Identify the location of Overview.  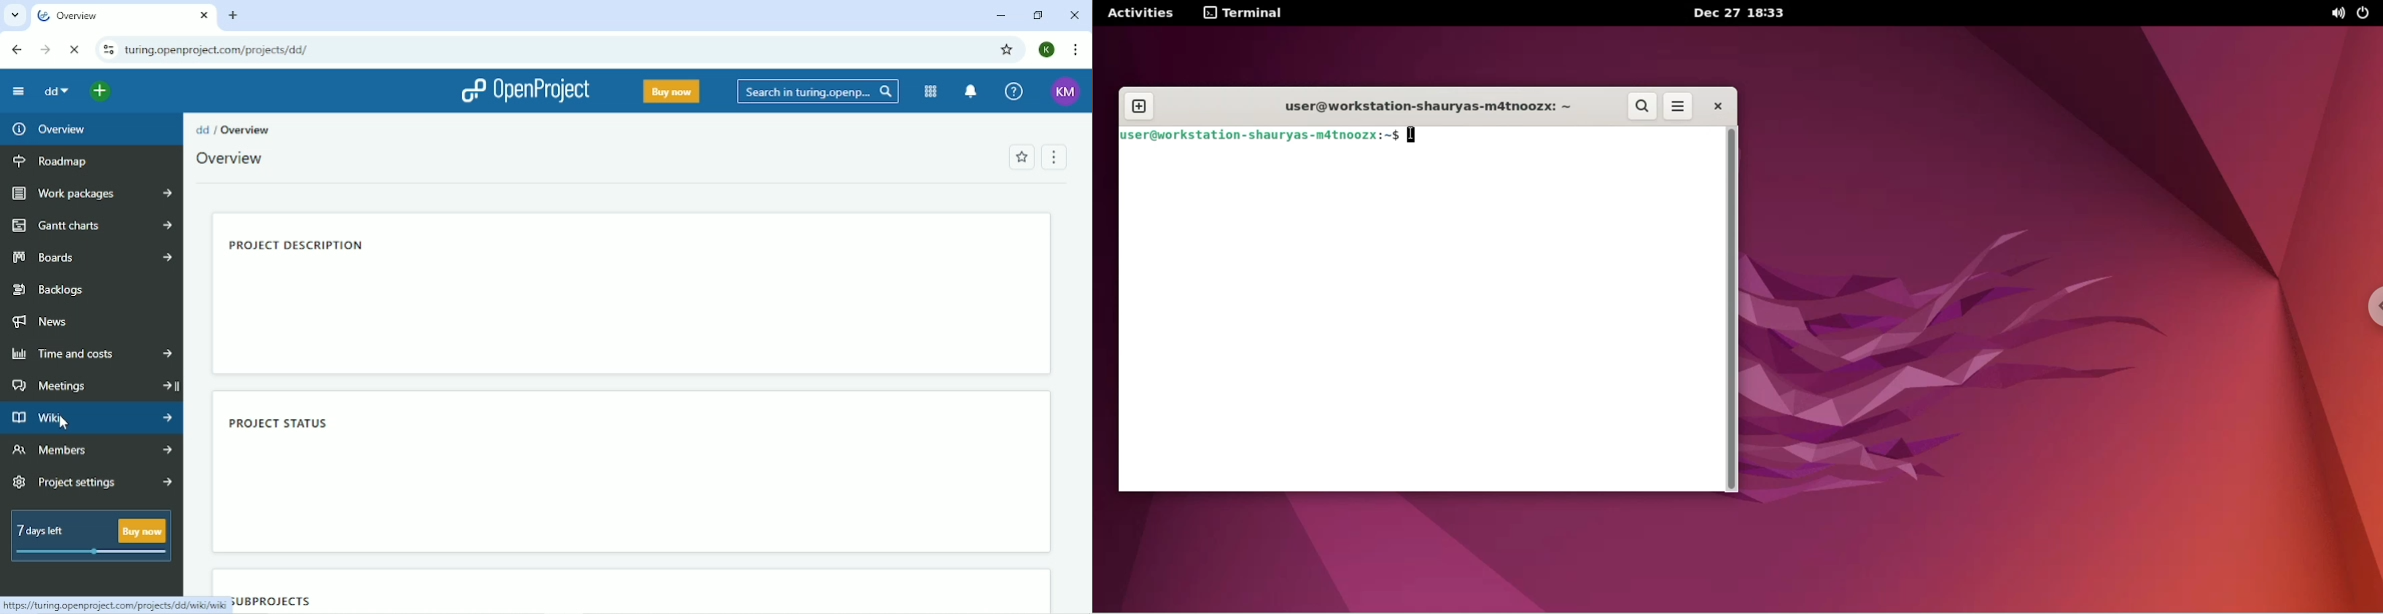
(245, 129).